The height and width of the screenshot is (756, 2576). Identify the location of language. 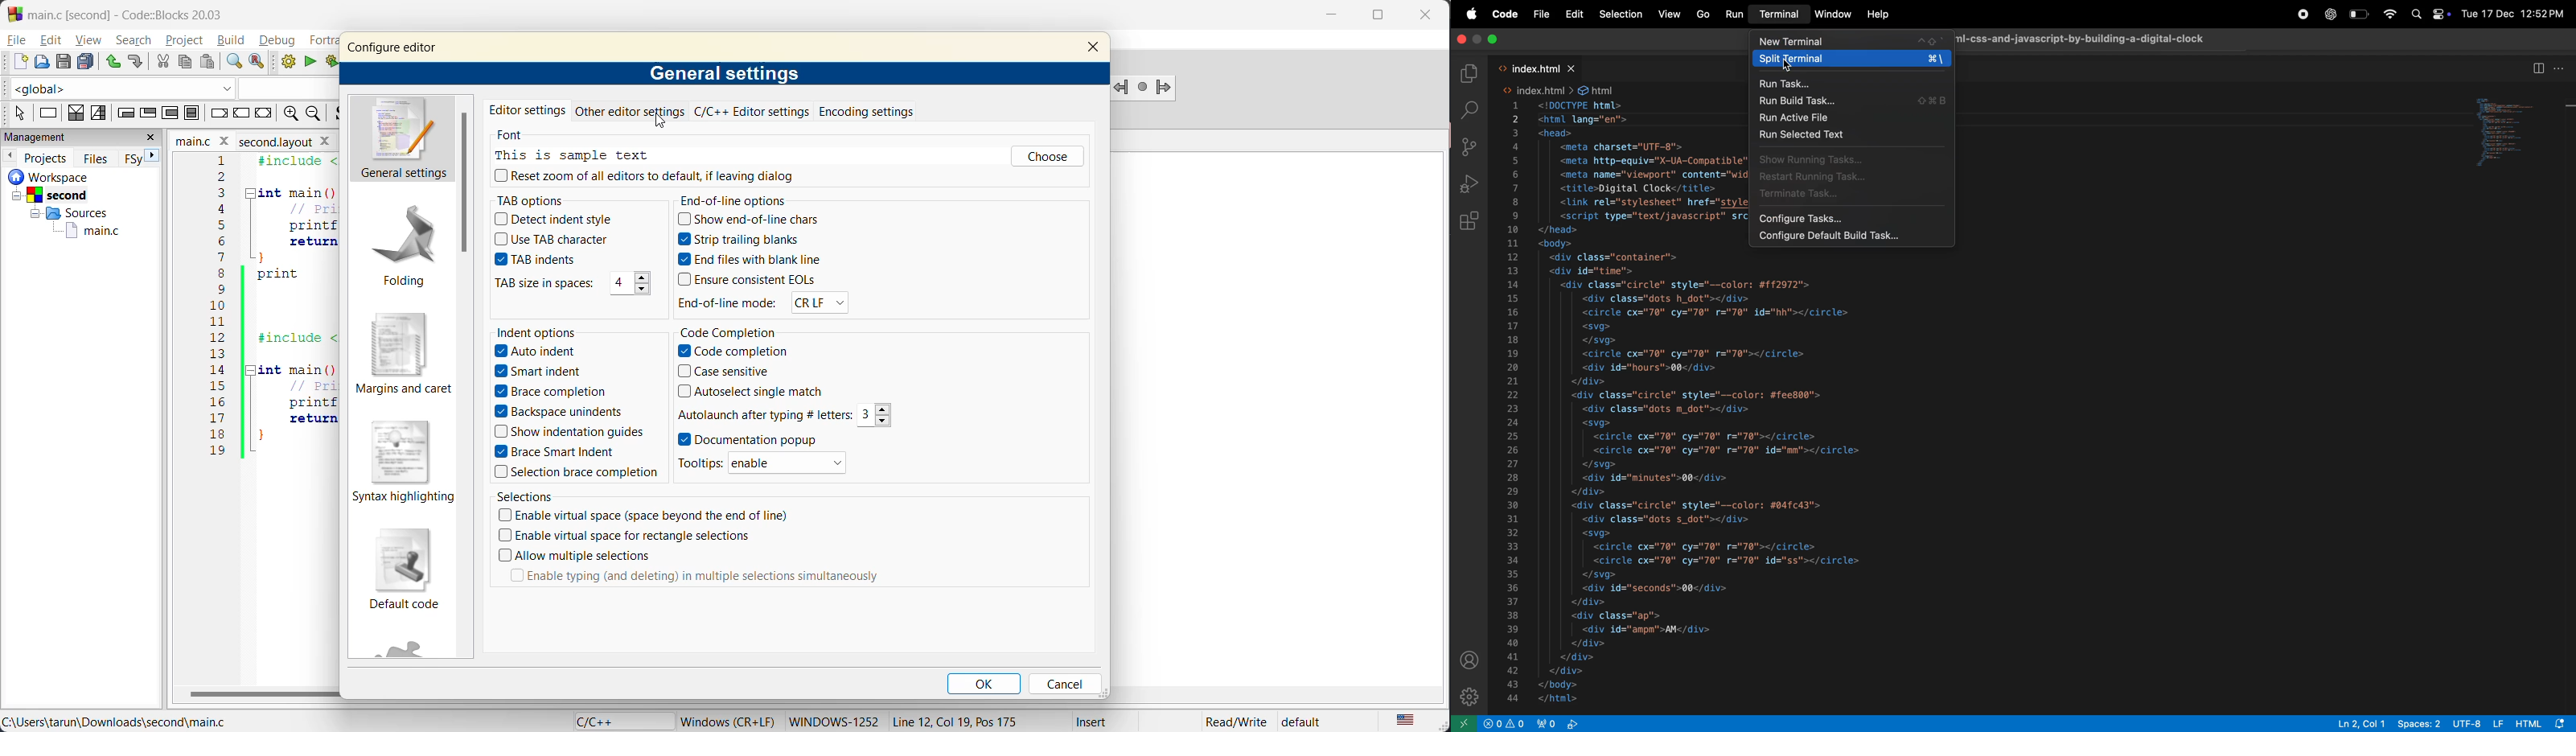
(615, 720).